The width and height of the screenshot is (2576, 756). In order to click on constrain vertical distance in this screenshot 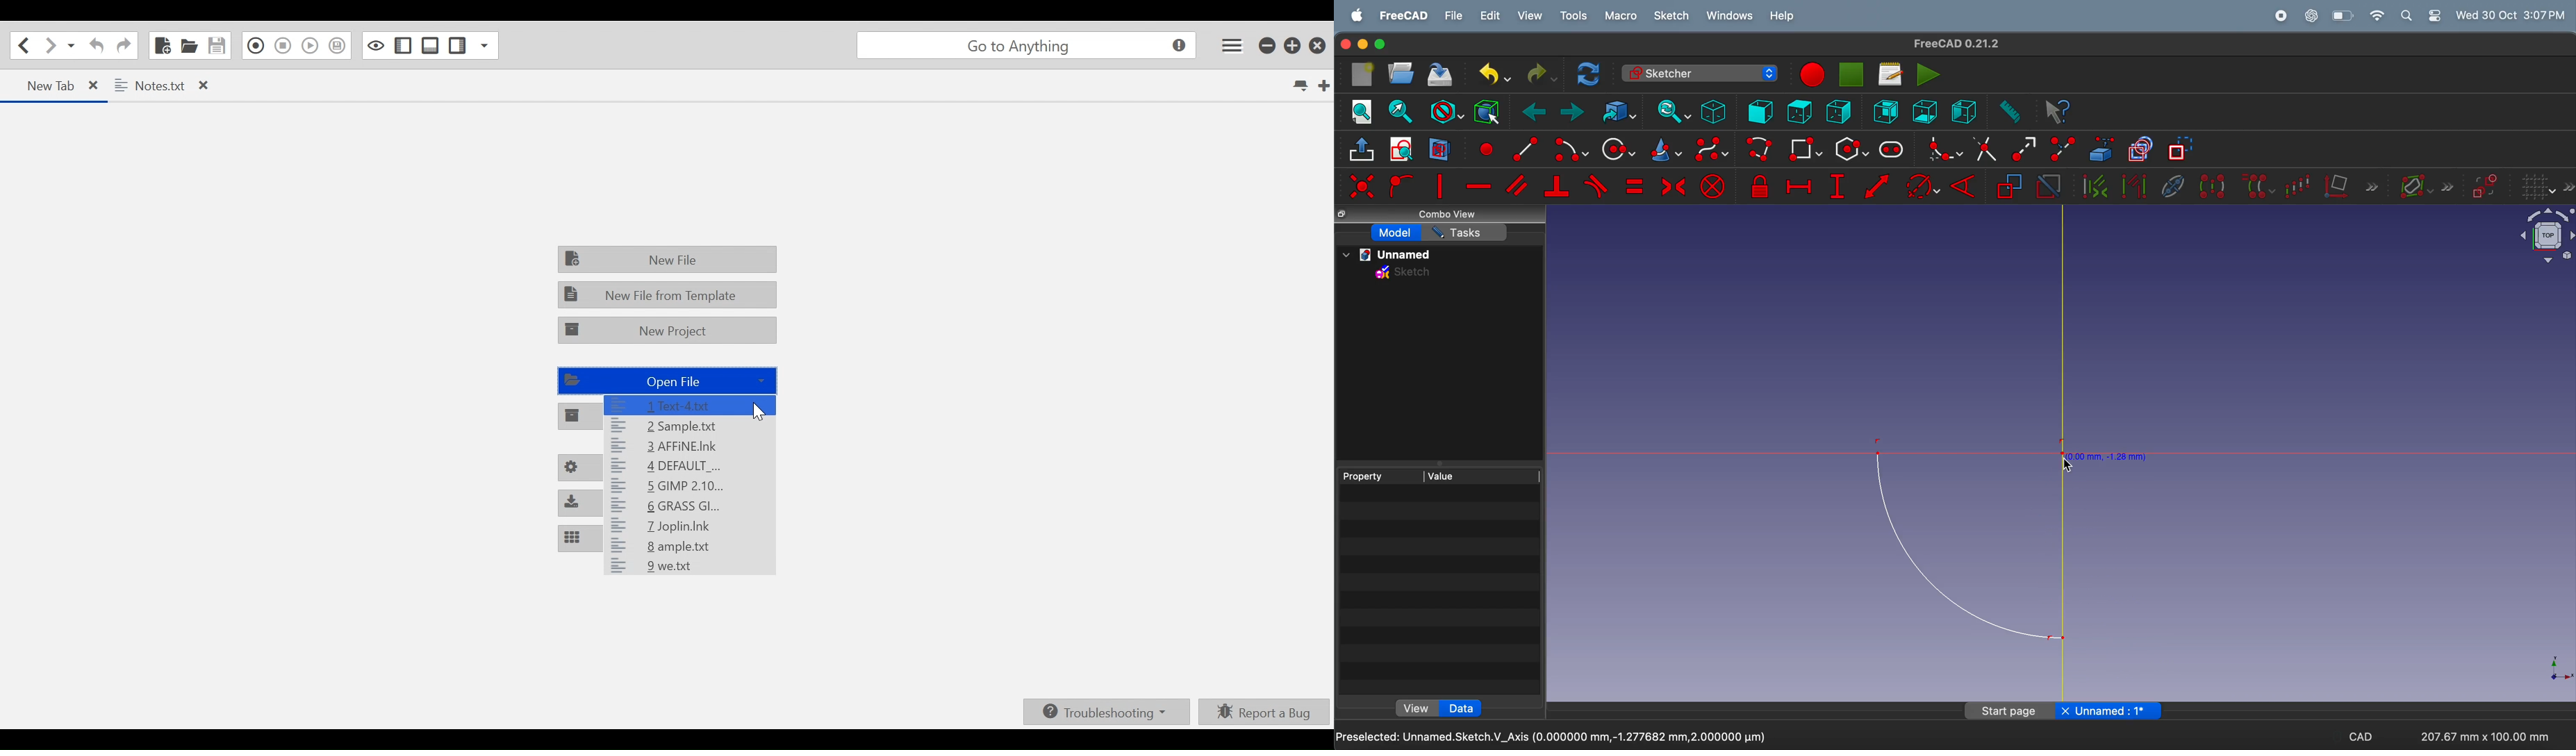, I will do `click(1837, 186)`.